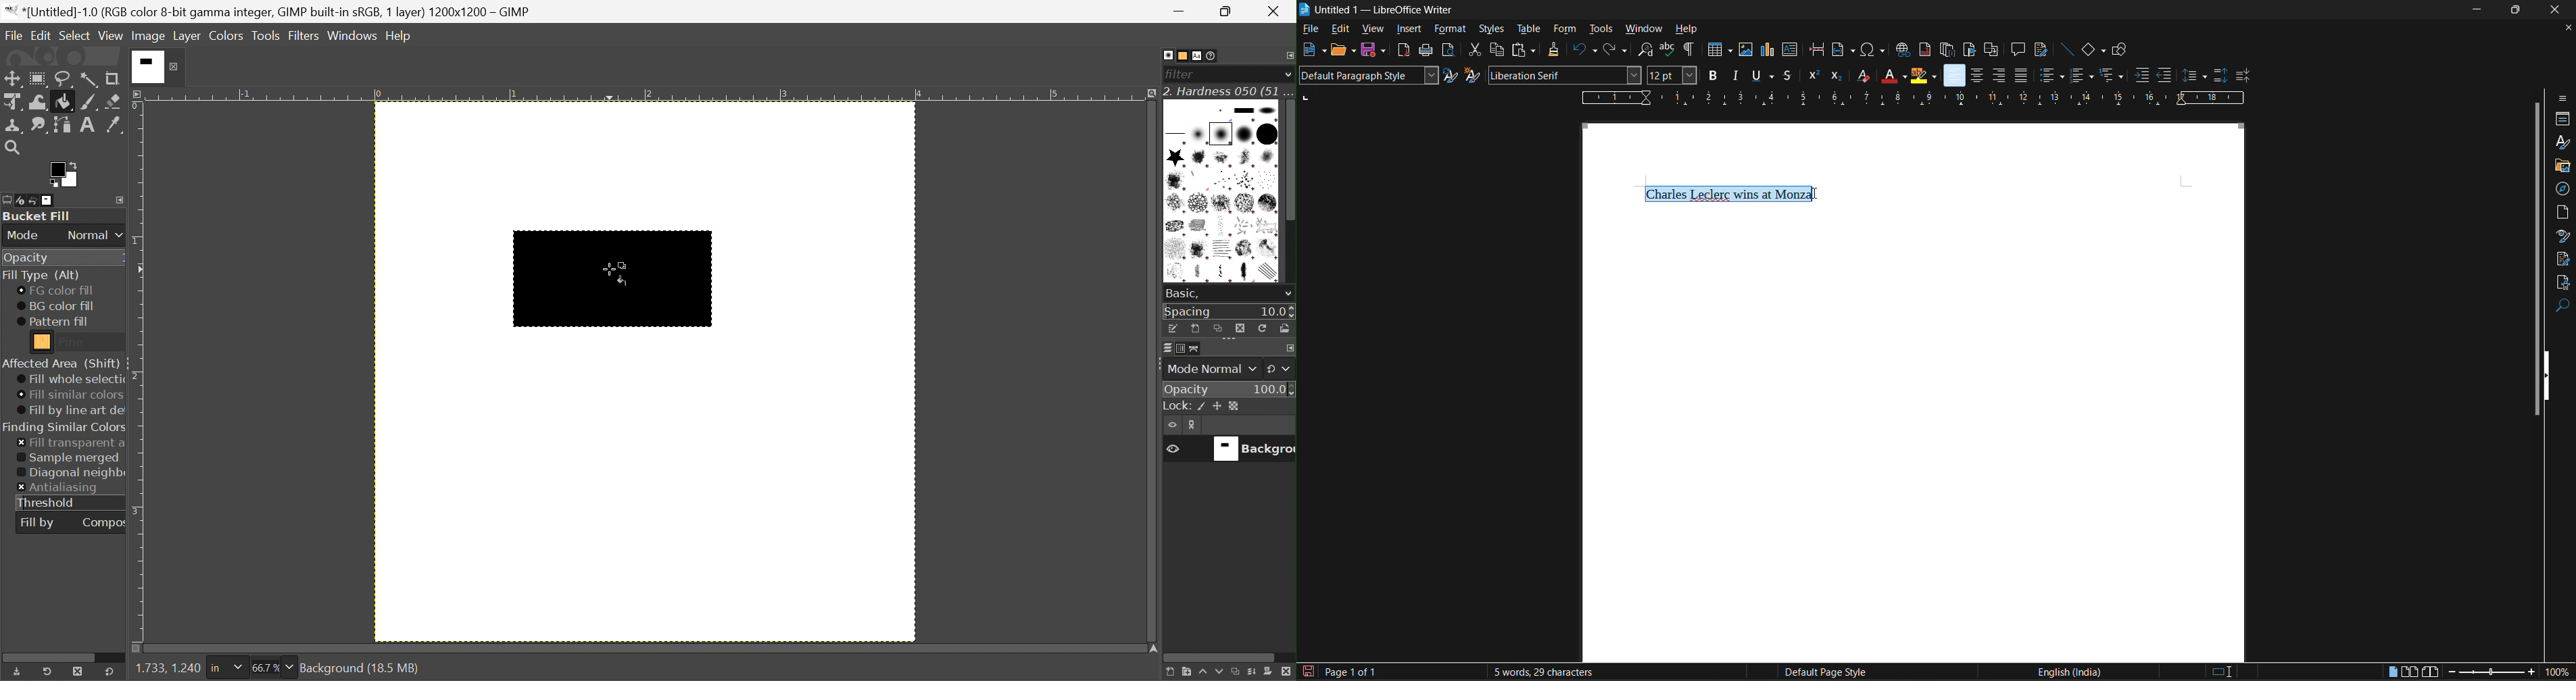  Describe the element at coordinates (1287, 295) in the screenshot. I see `Options` at that location.